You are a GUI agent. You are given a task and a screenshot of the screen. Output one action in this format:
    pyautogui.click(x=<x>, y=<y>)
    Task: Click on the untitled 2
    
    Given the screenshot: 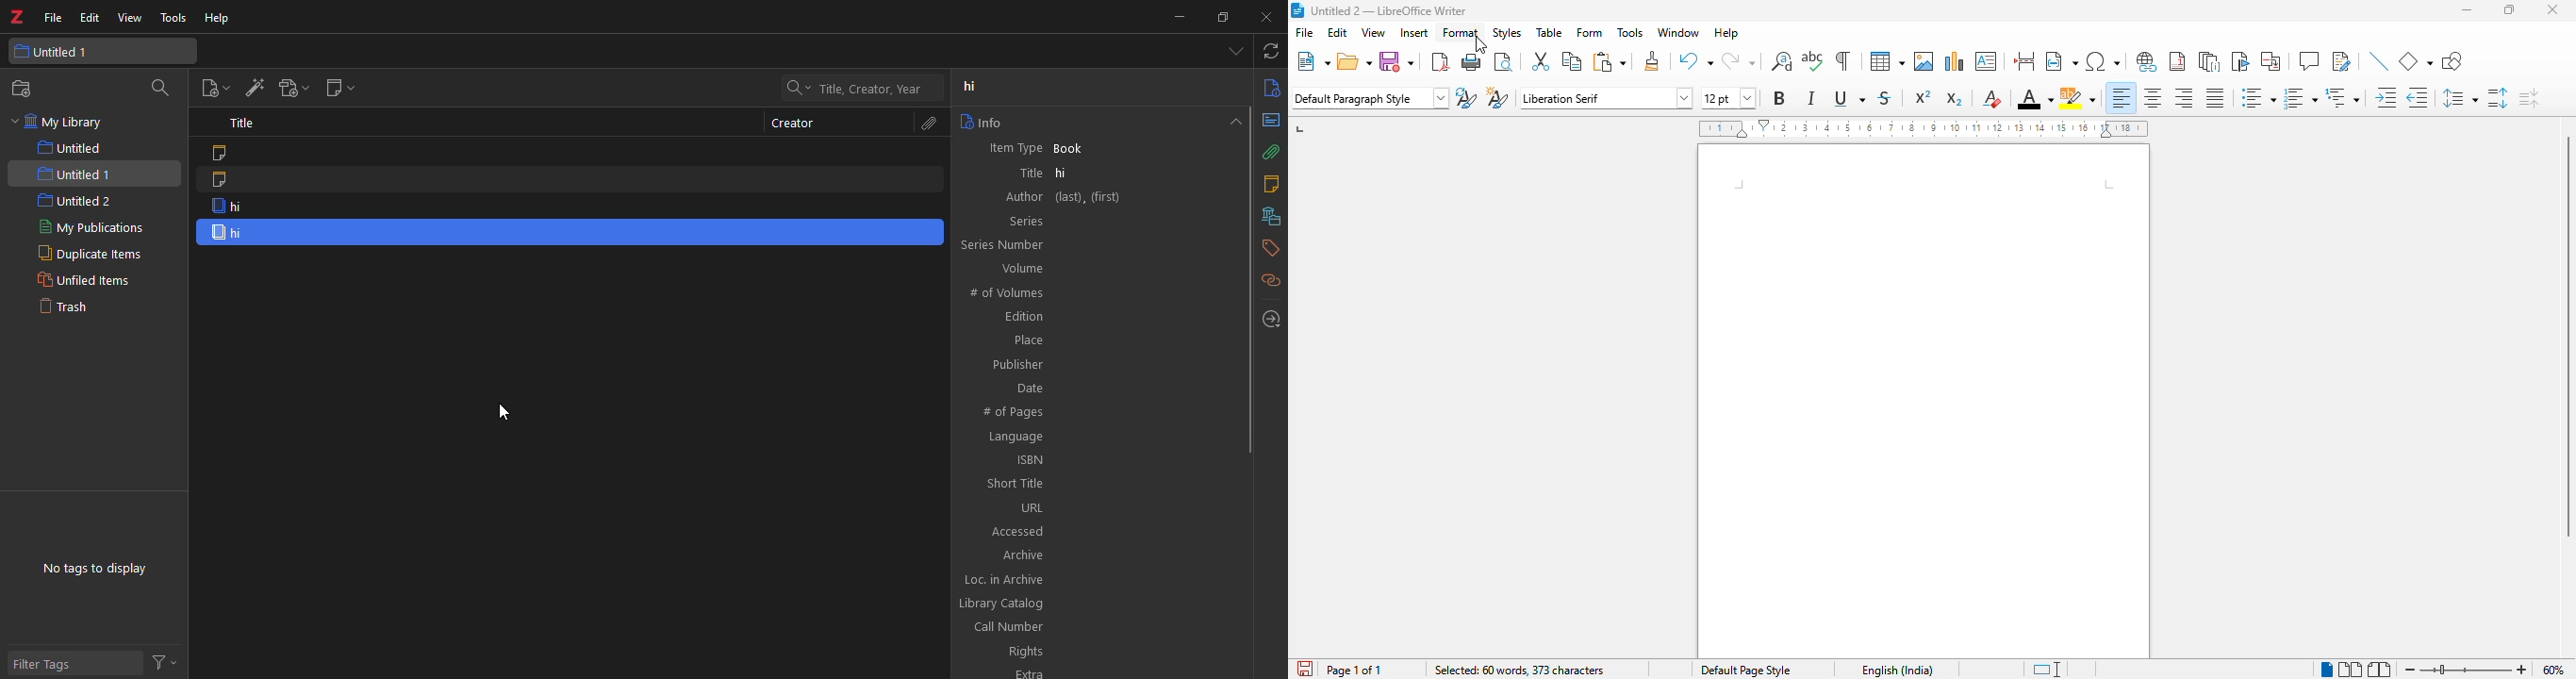 What is the action you would take?
    pyautogui.click(x=74, y=201)
    